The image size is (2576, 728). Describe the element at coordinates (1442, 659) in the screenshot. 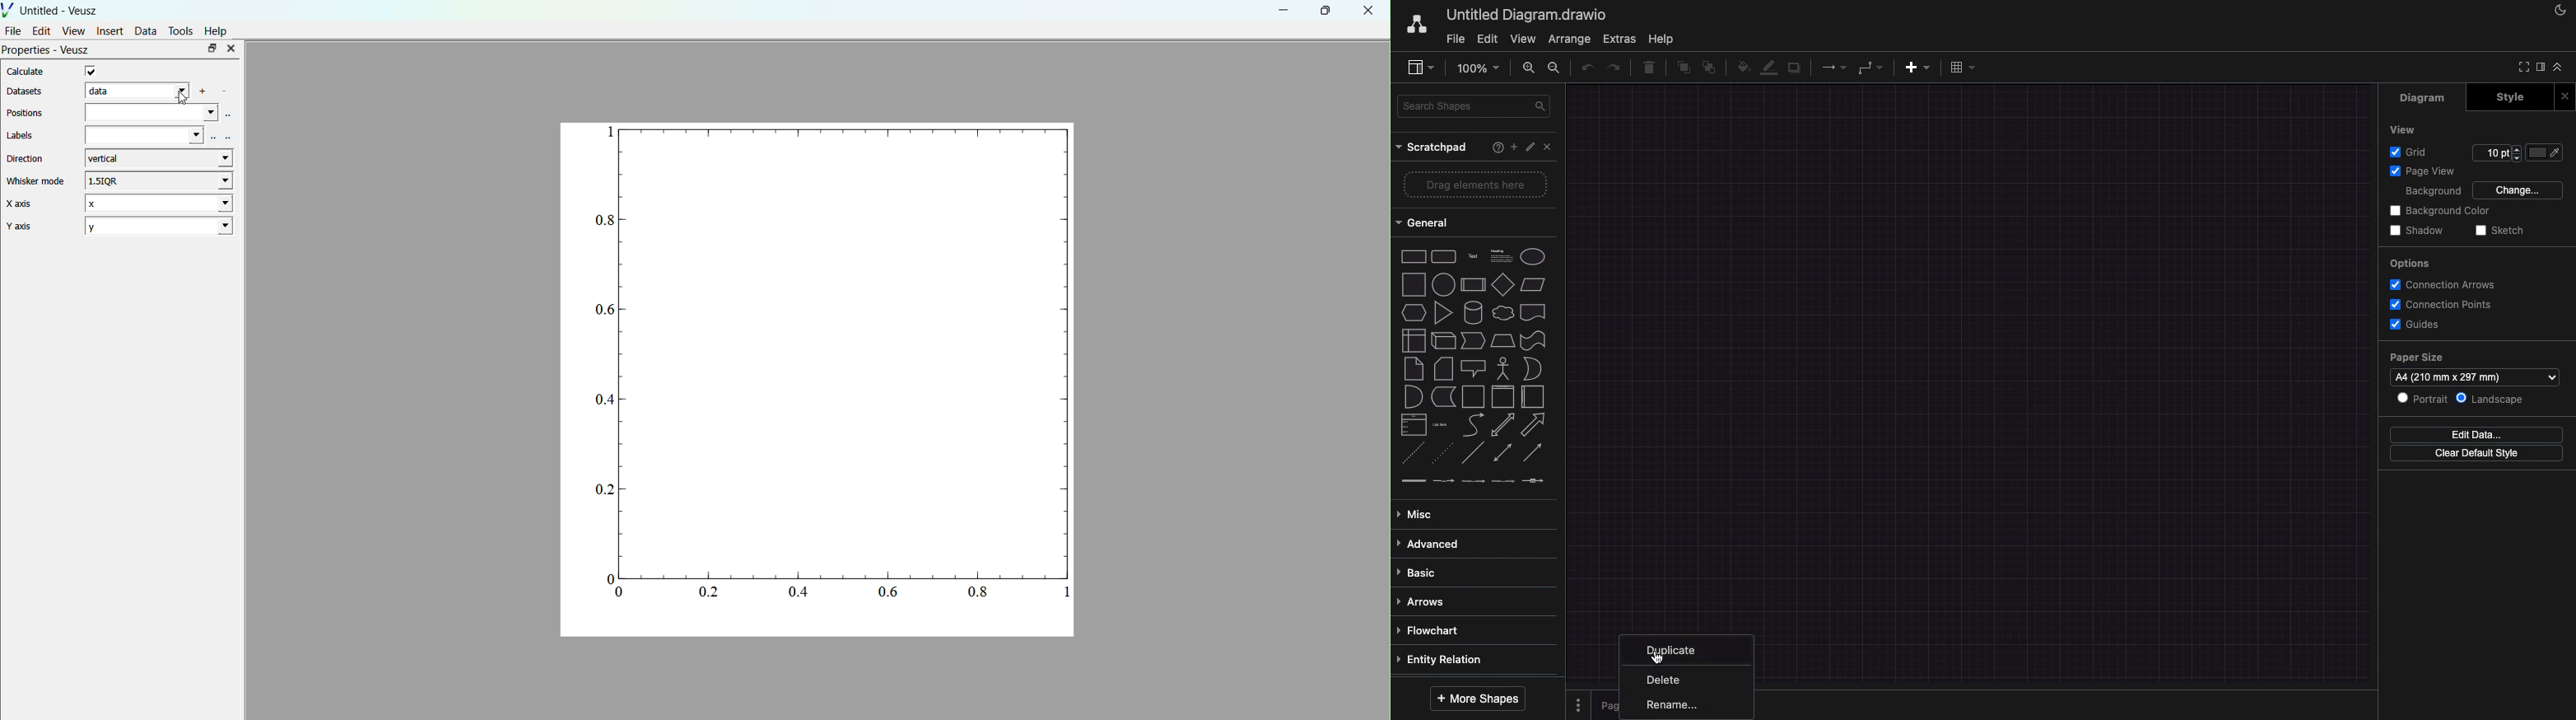

I see `entity relation` at that location.